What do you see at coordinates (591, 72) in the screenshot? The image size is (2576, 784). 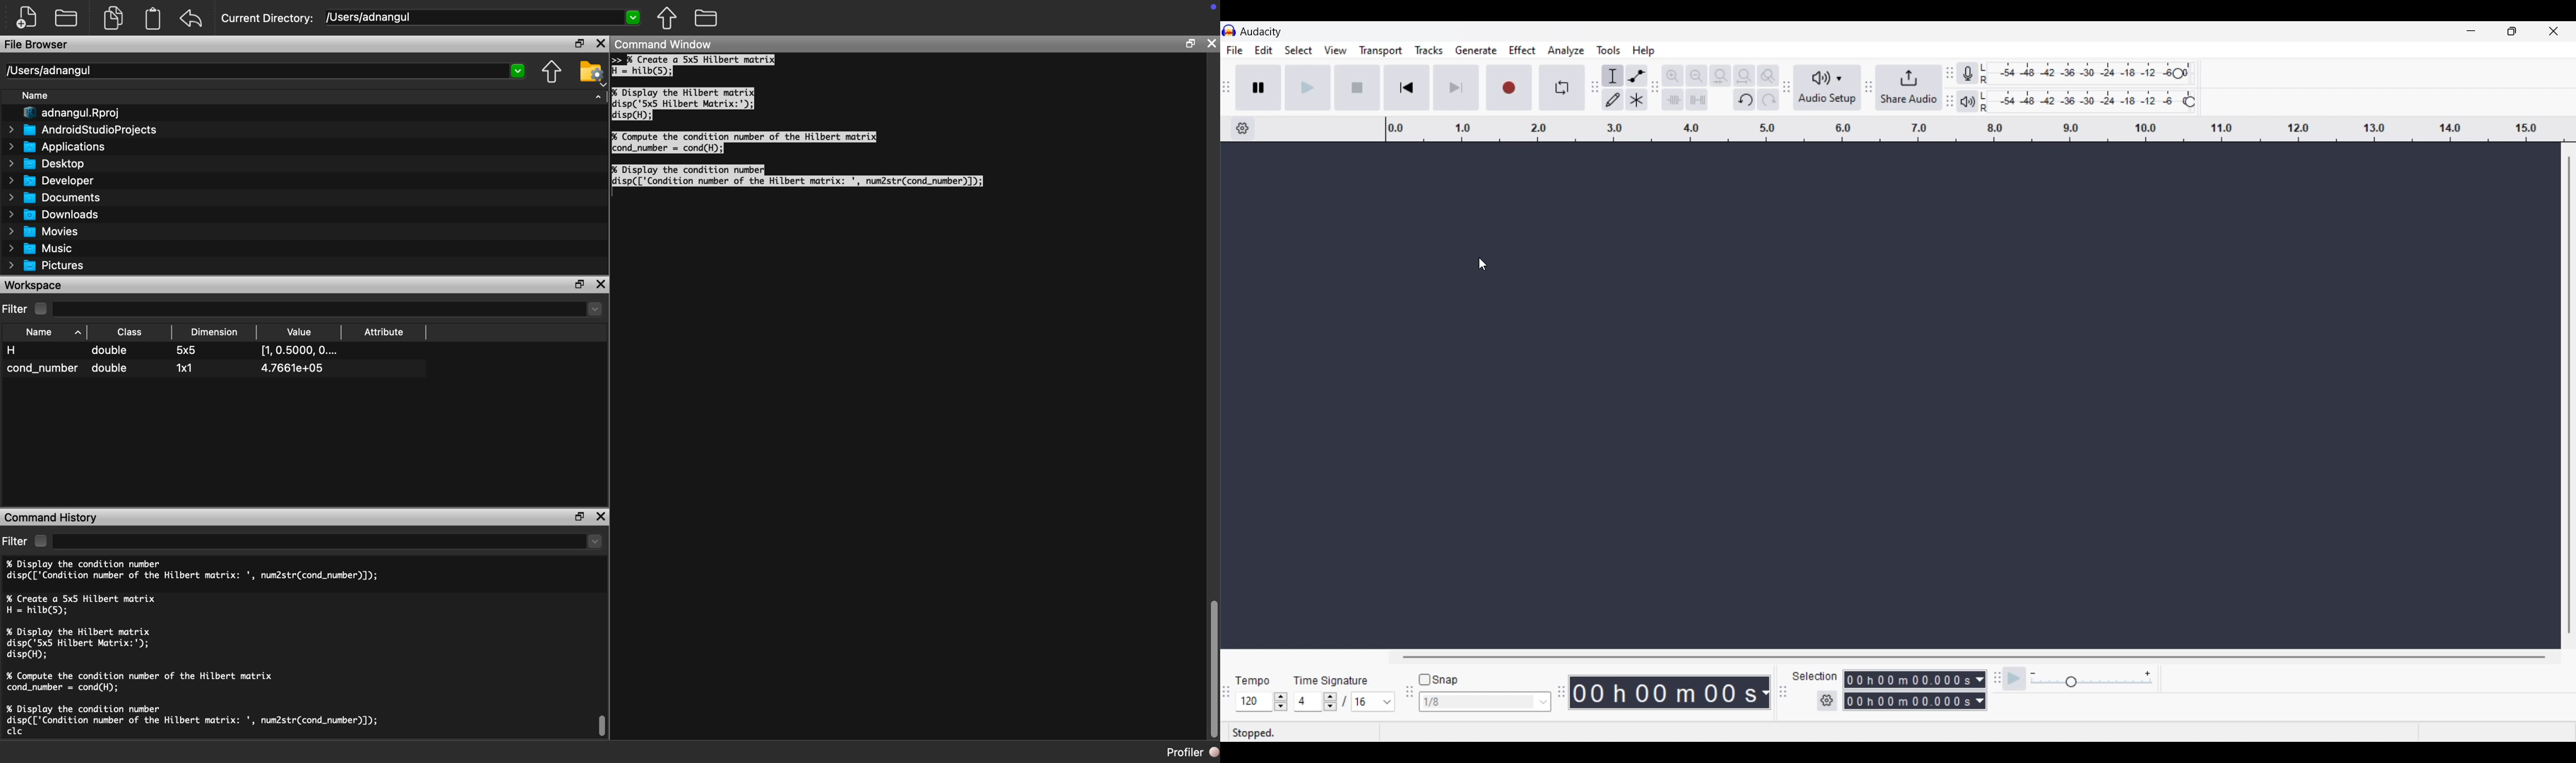 I see `Folder Setting` at bounding box center [591, 72].